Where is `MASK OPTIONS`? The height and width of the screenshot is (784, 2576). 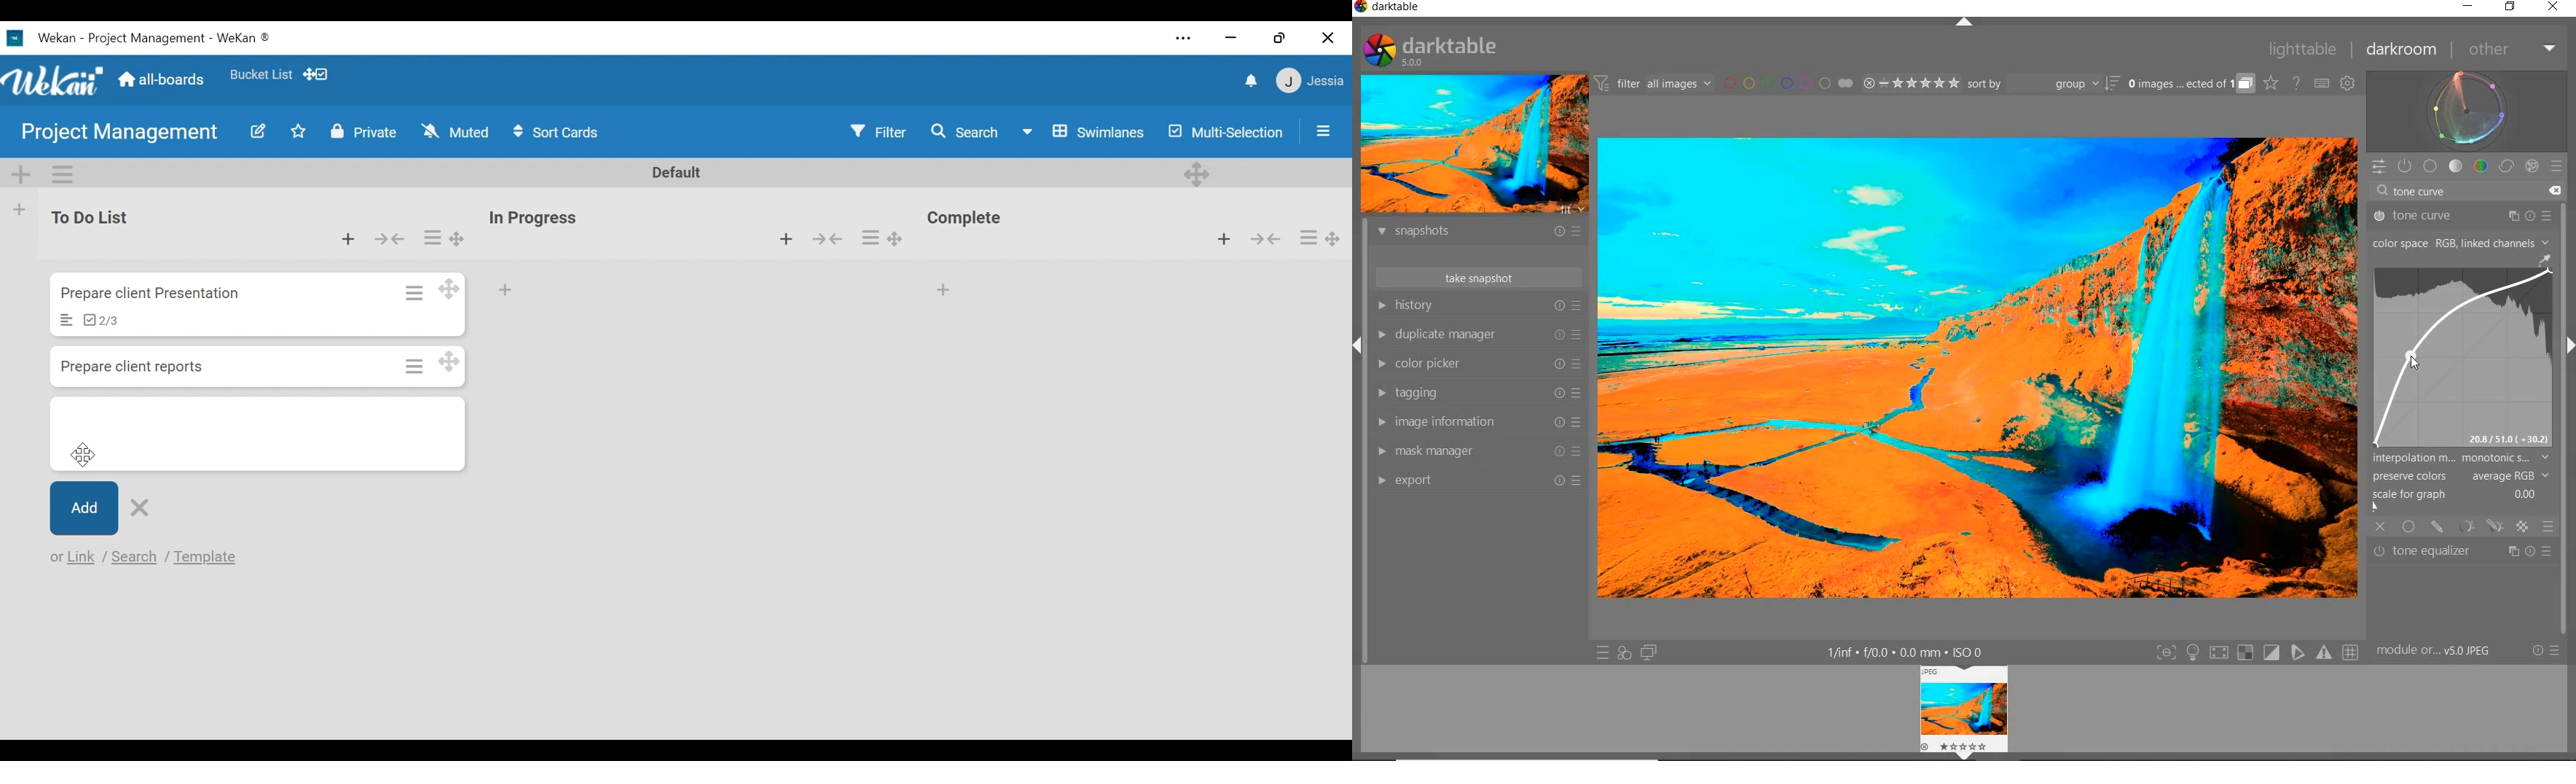 MASK OPTIONS is located at coordinates (2480, 527).